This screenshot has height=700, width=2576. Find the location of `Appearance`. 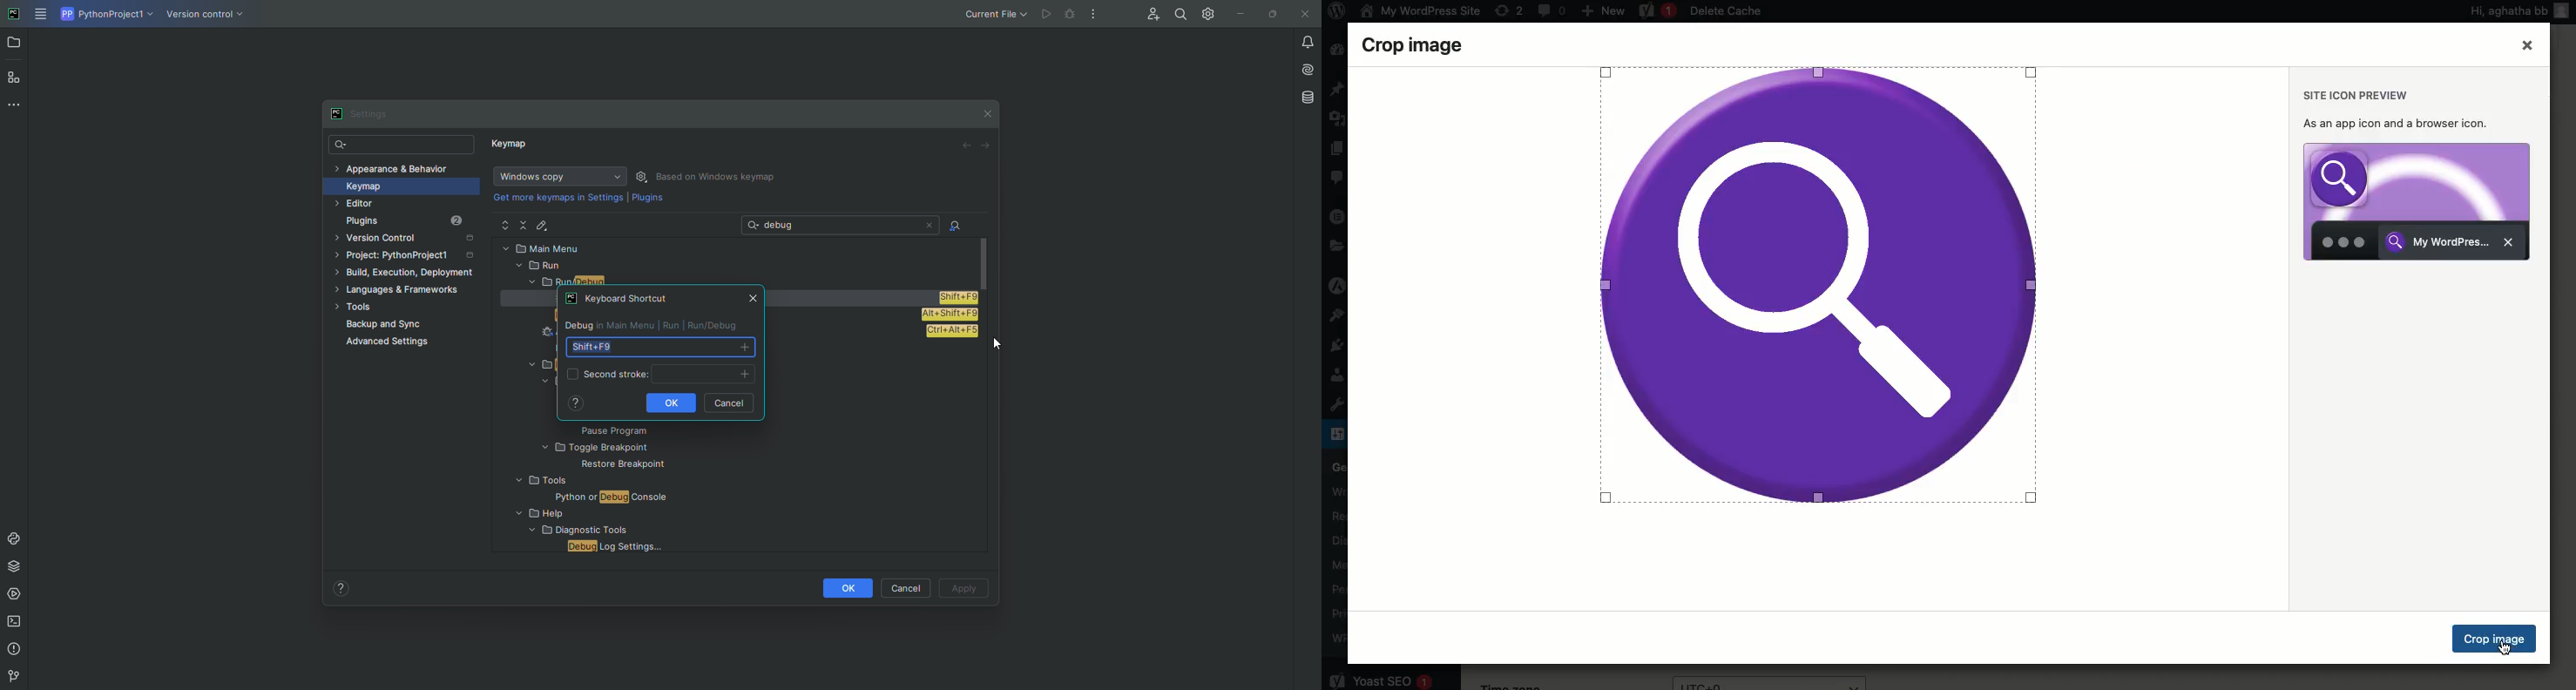

Appearance is located at coordinates (1342, 315).